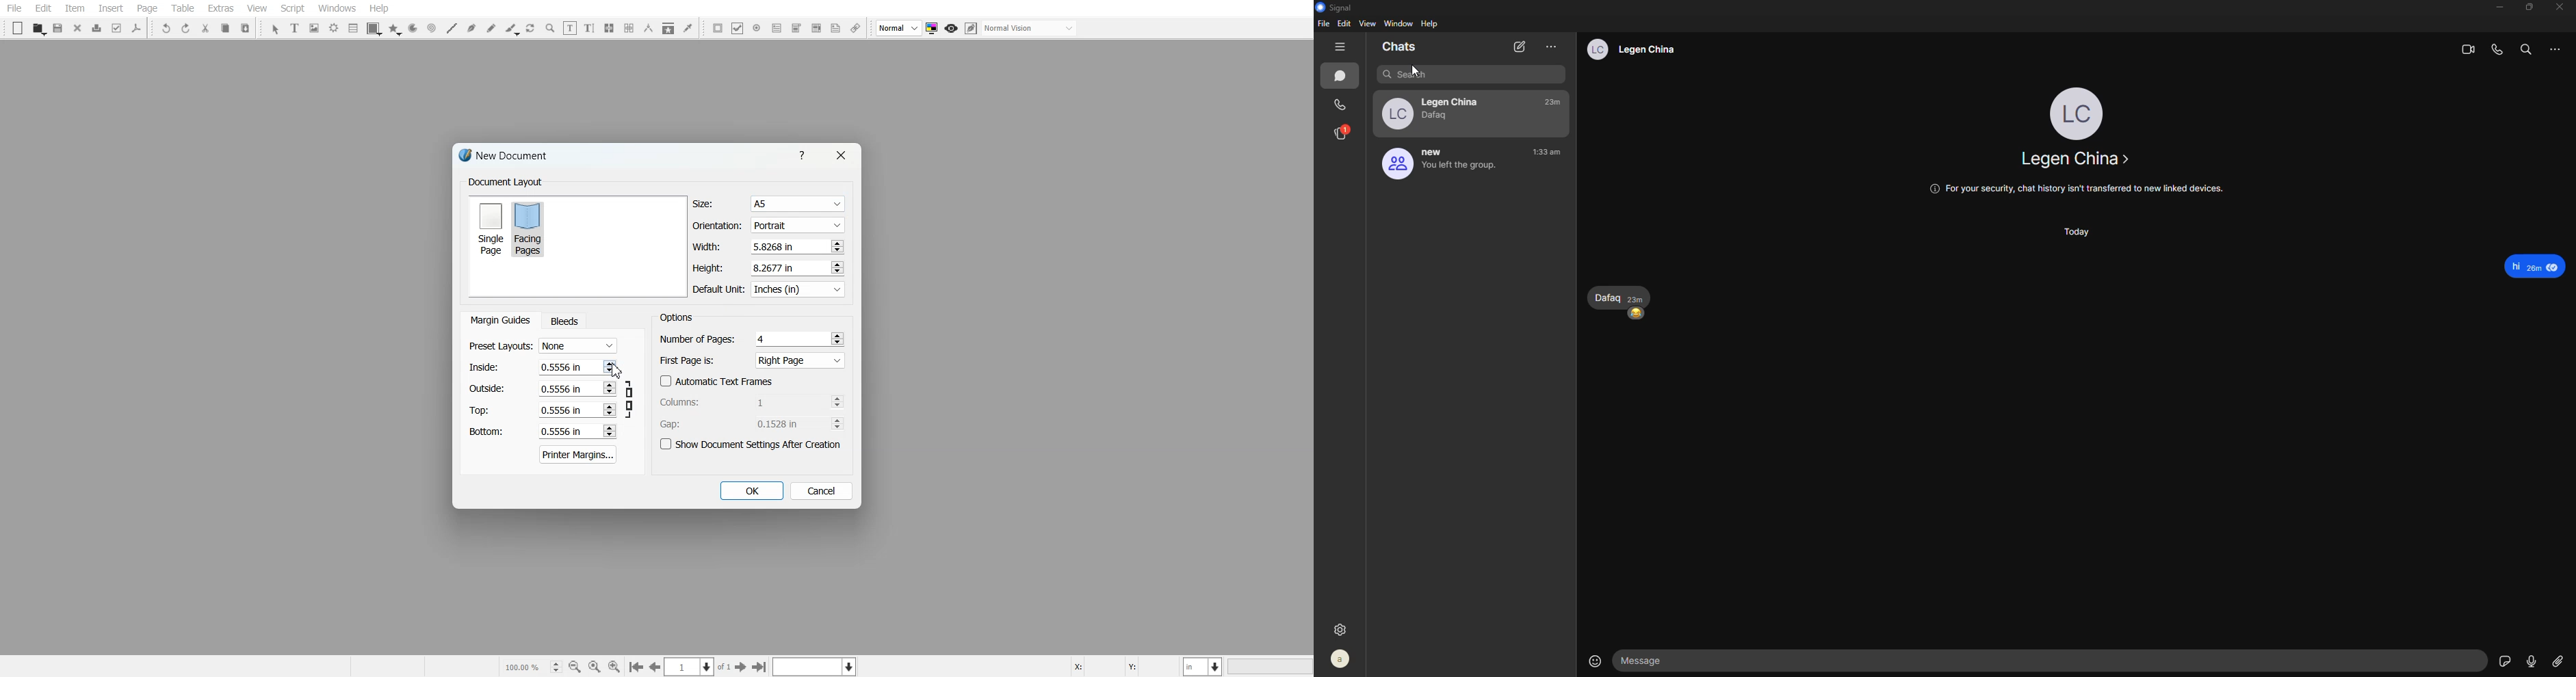  What do you see at coordinates (2077, 231) in the screenshot?
I see `today` at bounding box center [2077, 231].